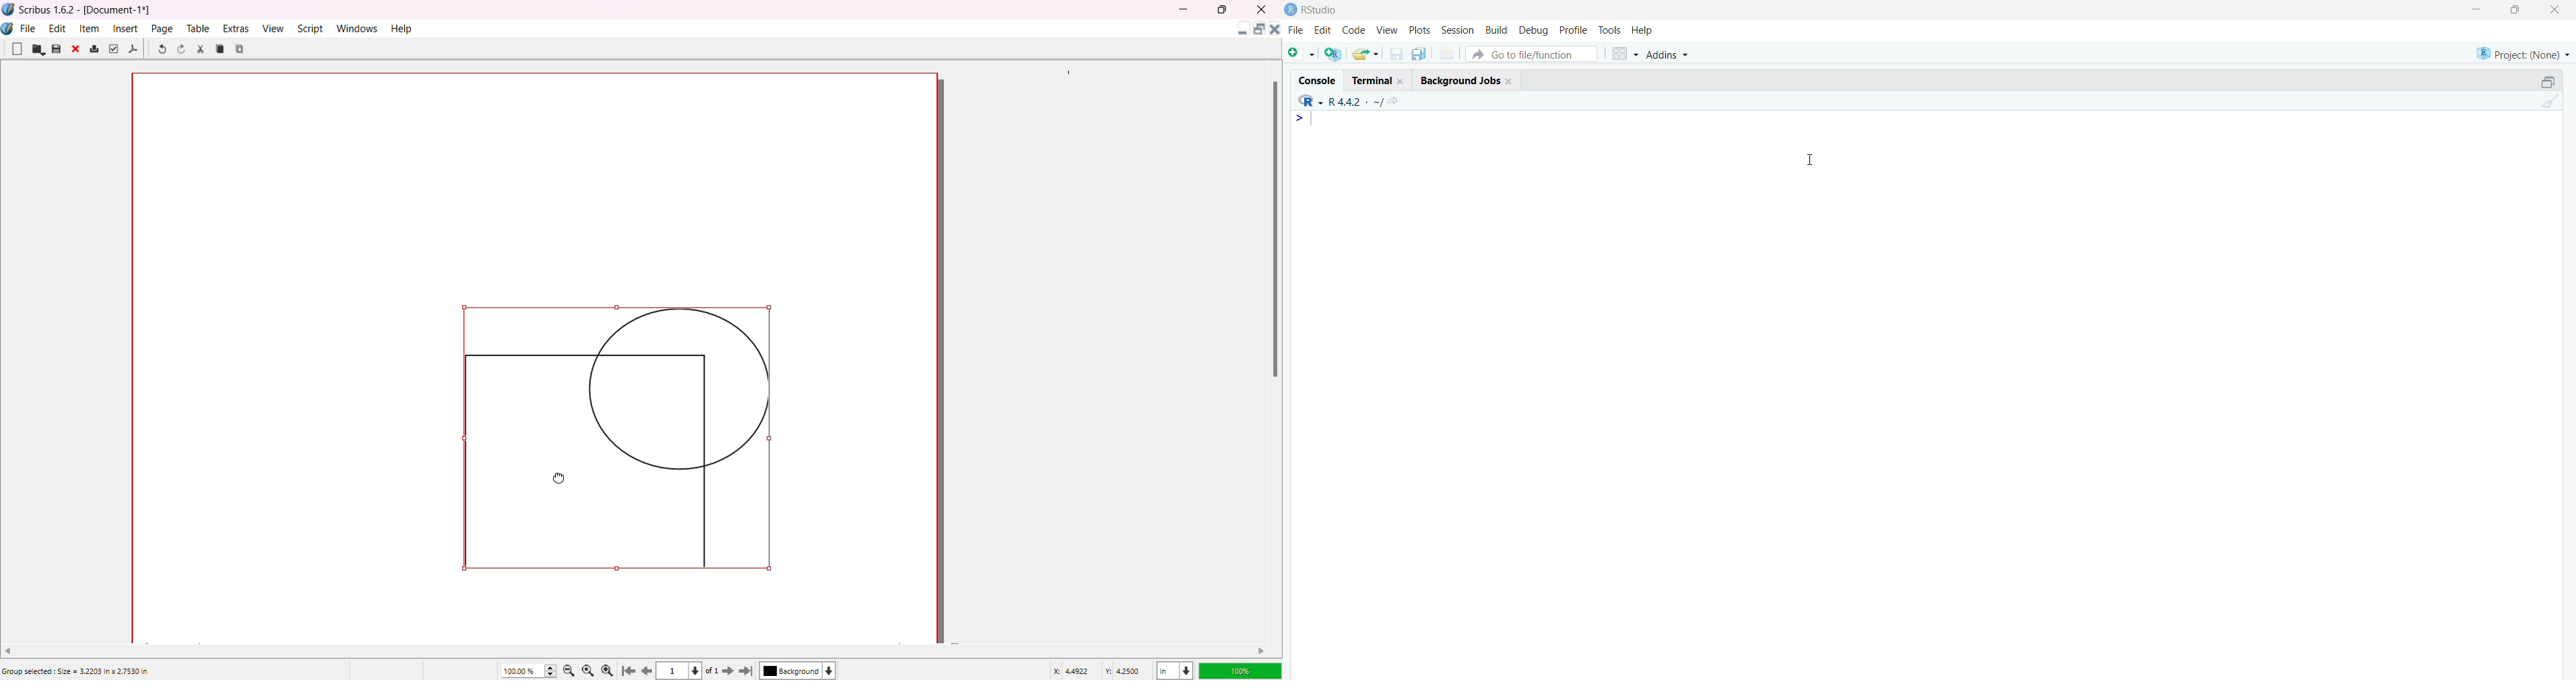 The width and height of the screenshot is (2576, 700). I want to click on close, so click(2558, 9).